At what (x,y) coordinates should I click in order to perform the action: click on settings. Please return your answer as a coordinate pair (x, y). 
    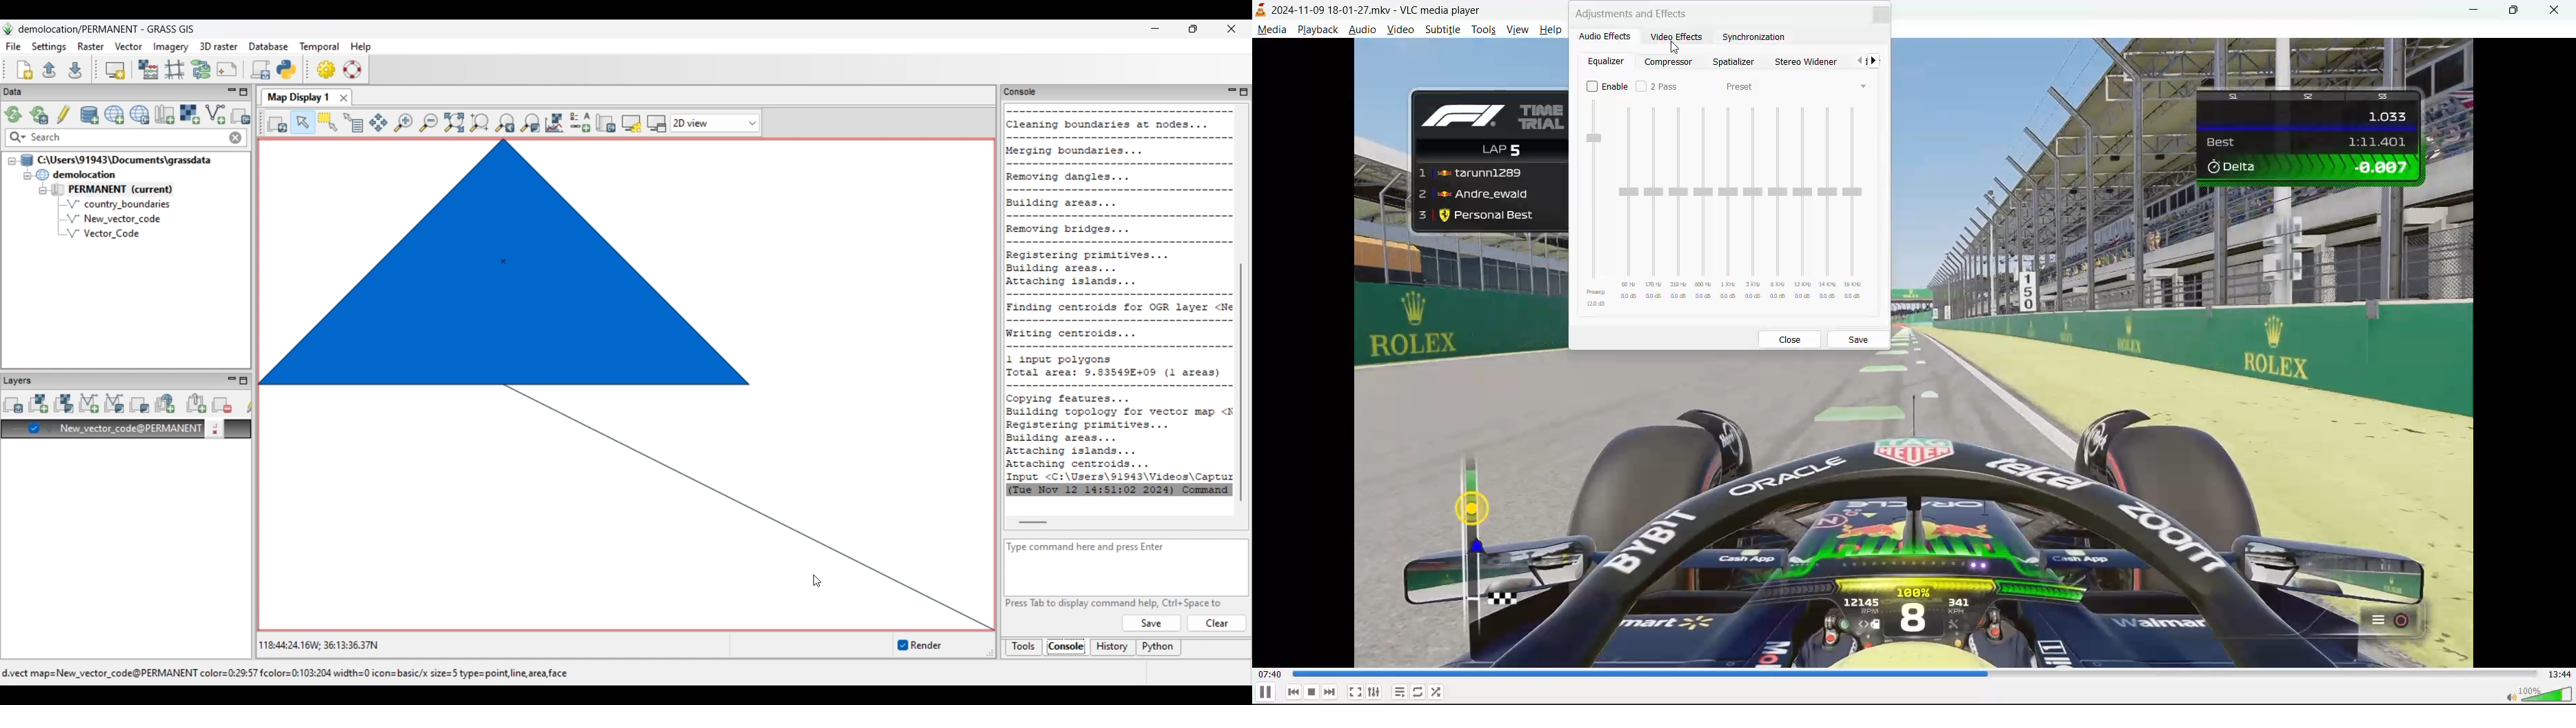
    Looking at the image, I should click on (1374, 690).